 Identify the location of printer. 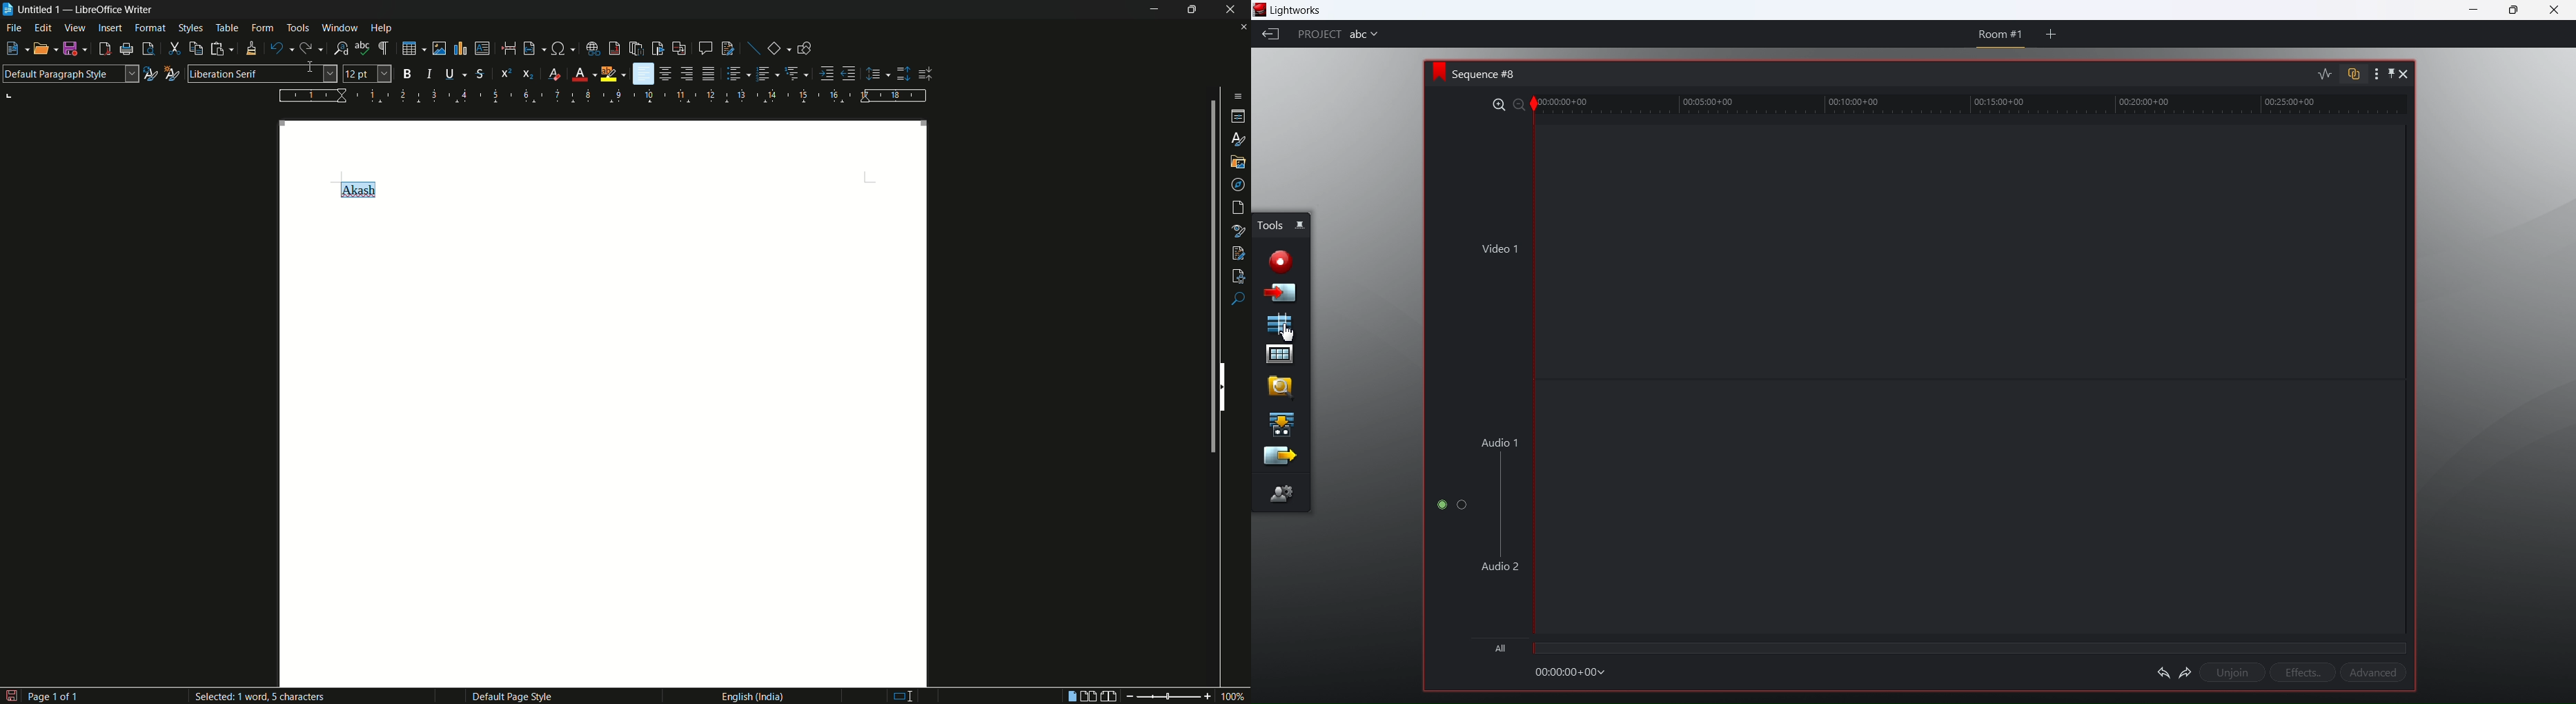
(127, 50).